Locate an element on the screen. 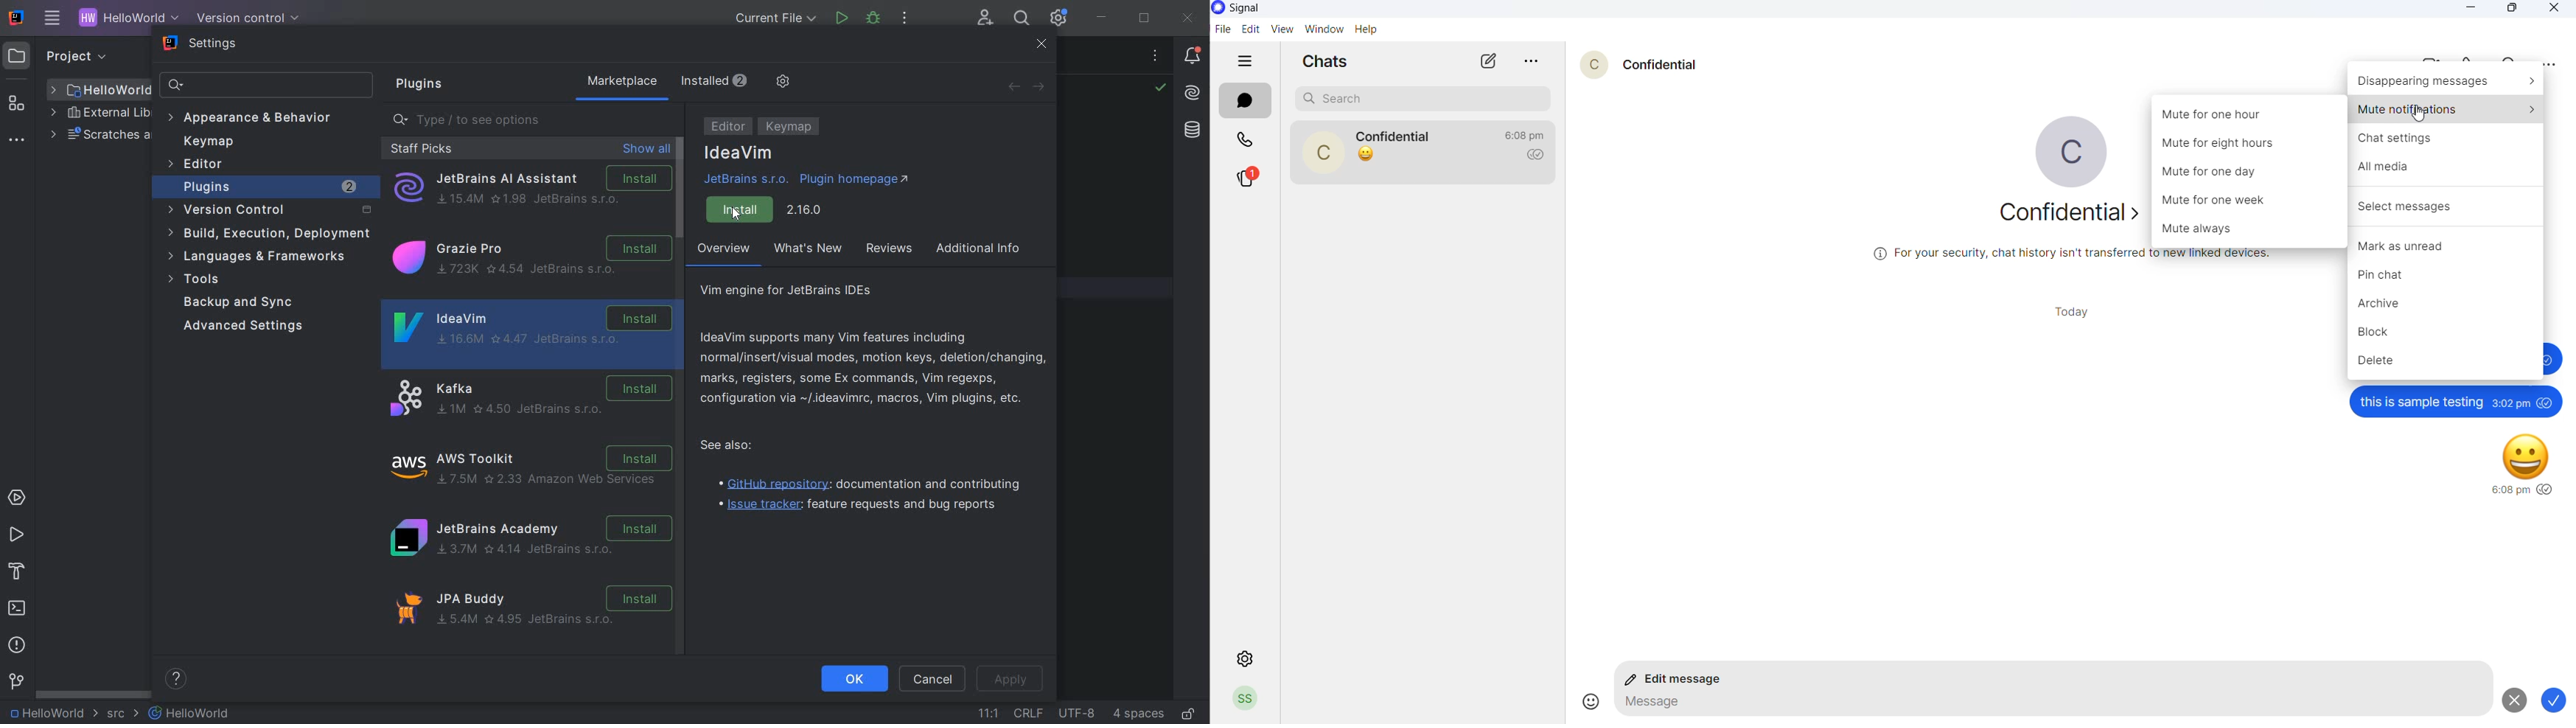 The width and height of the screenshot is (2576, 728). MANAGE REPOSITORIES is located at coordinates (781, 83).